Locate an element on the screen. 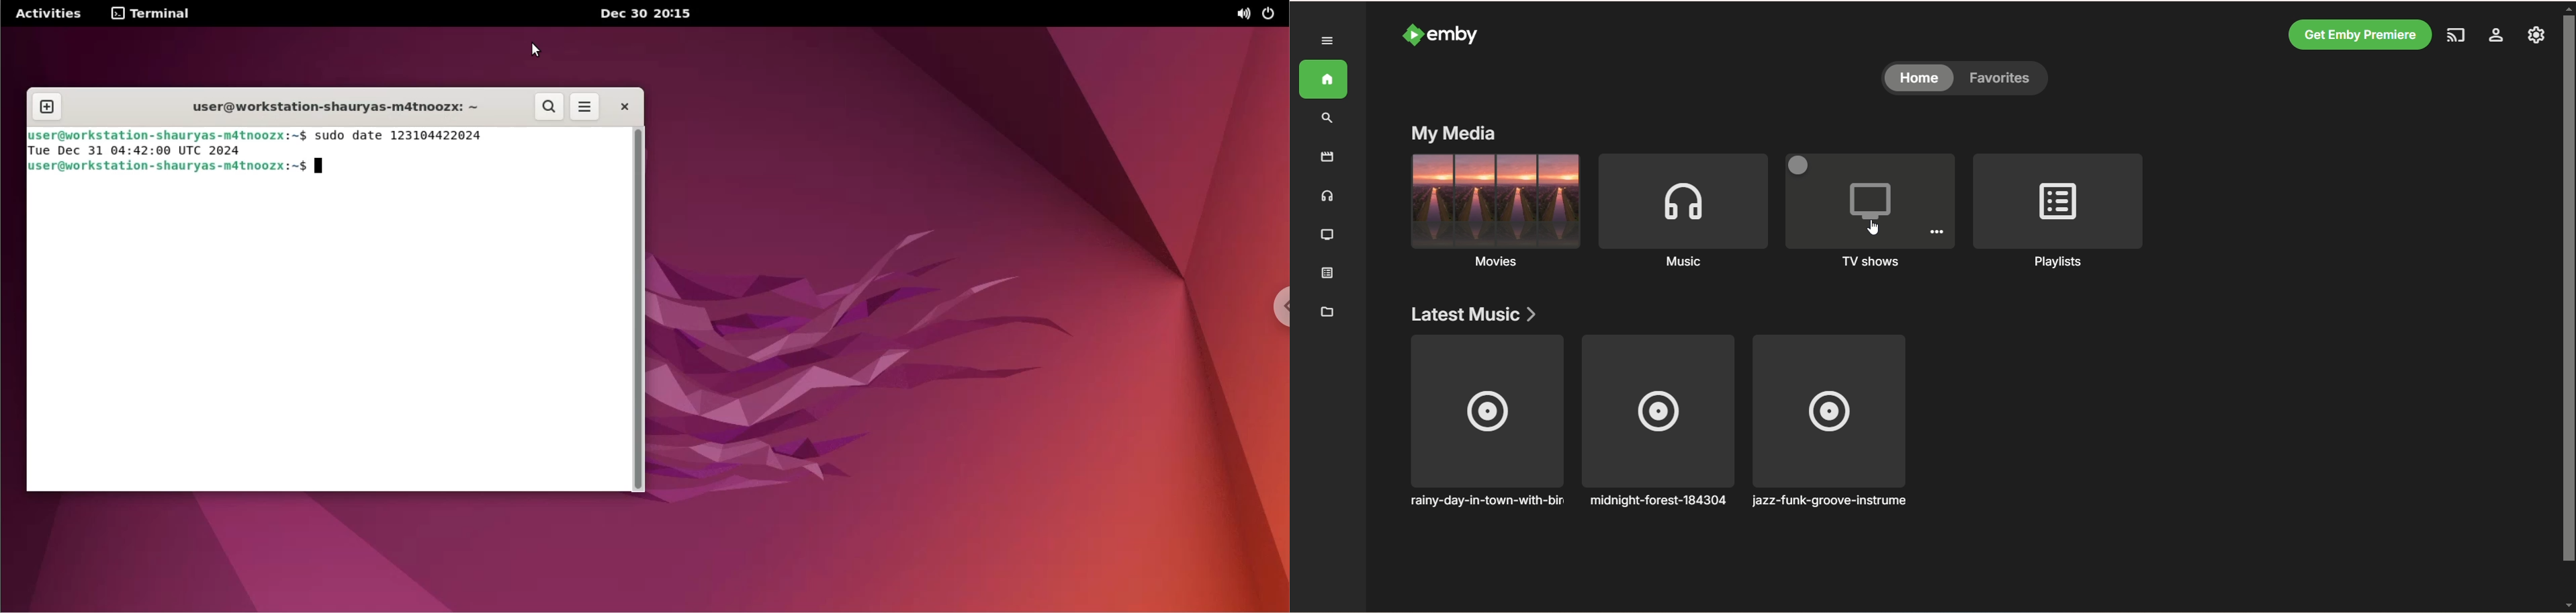  favorites is located at coordinates (2008, 78).